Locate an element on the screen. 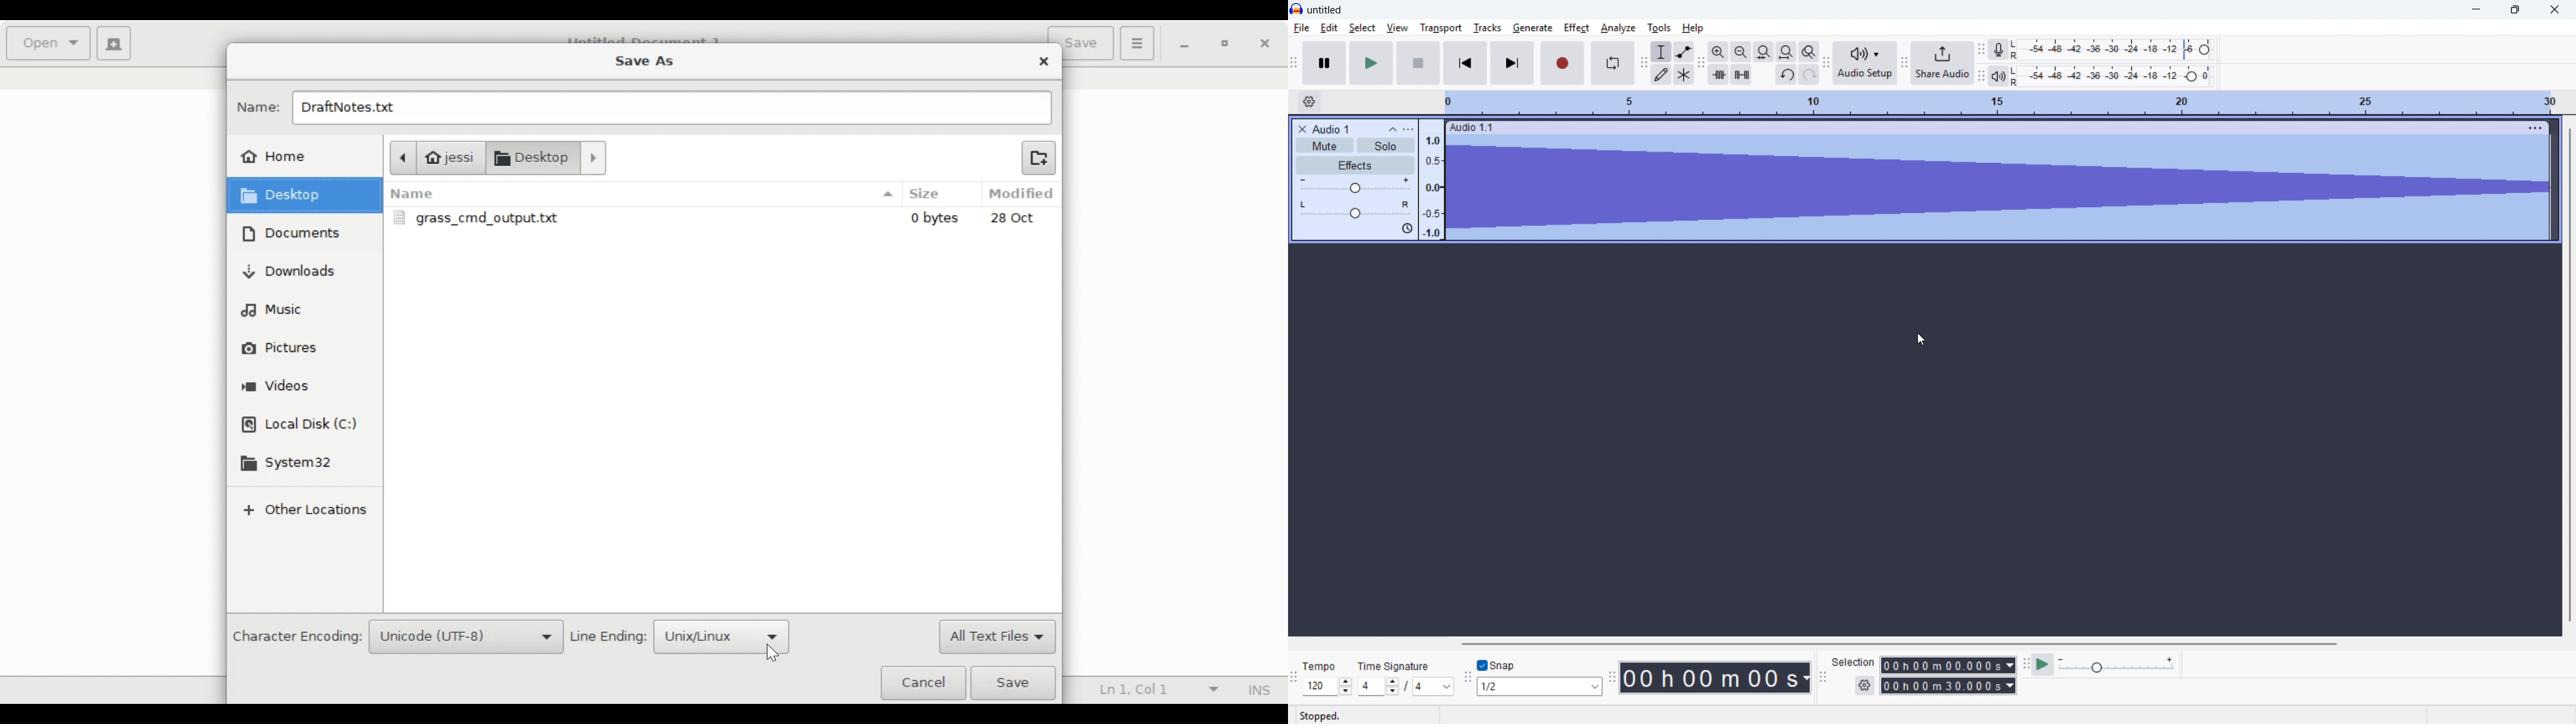  Modified is located at coordinates (1023, 194).